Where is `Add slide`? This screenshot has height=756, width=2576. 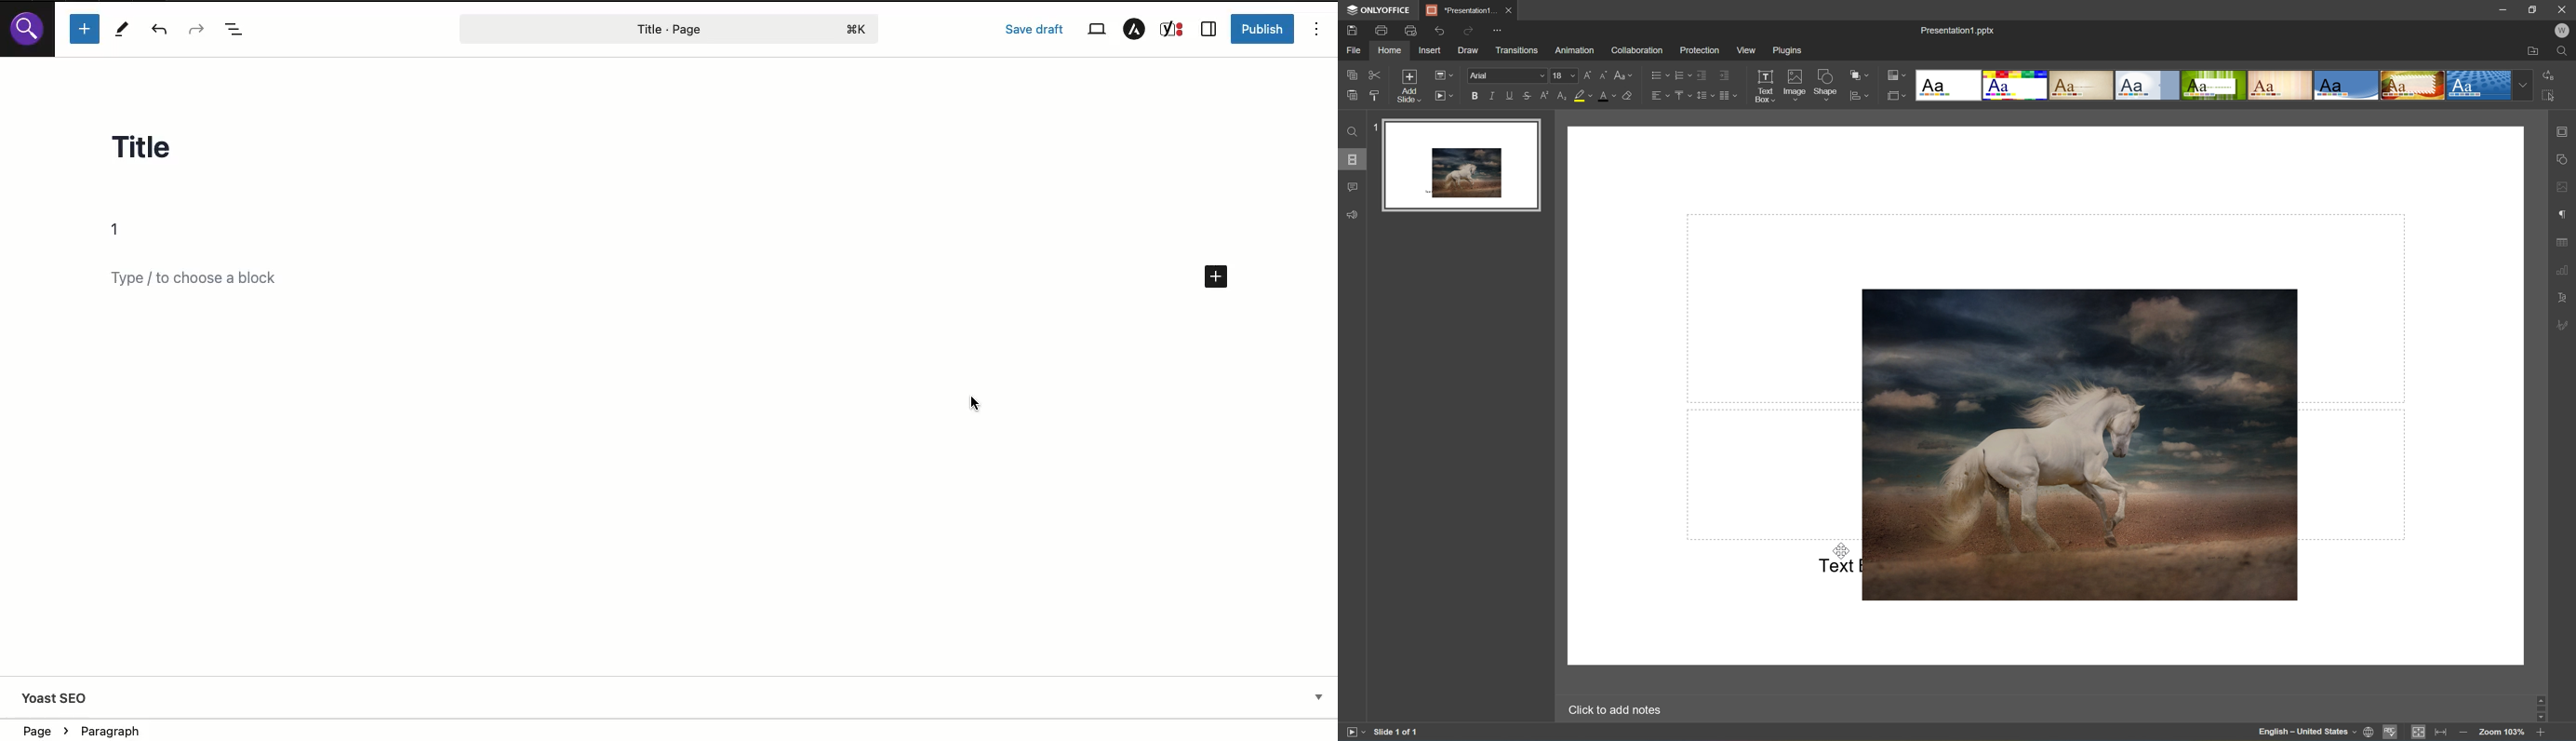
Add slide is located at coordinates (1411, 88).